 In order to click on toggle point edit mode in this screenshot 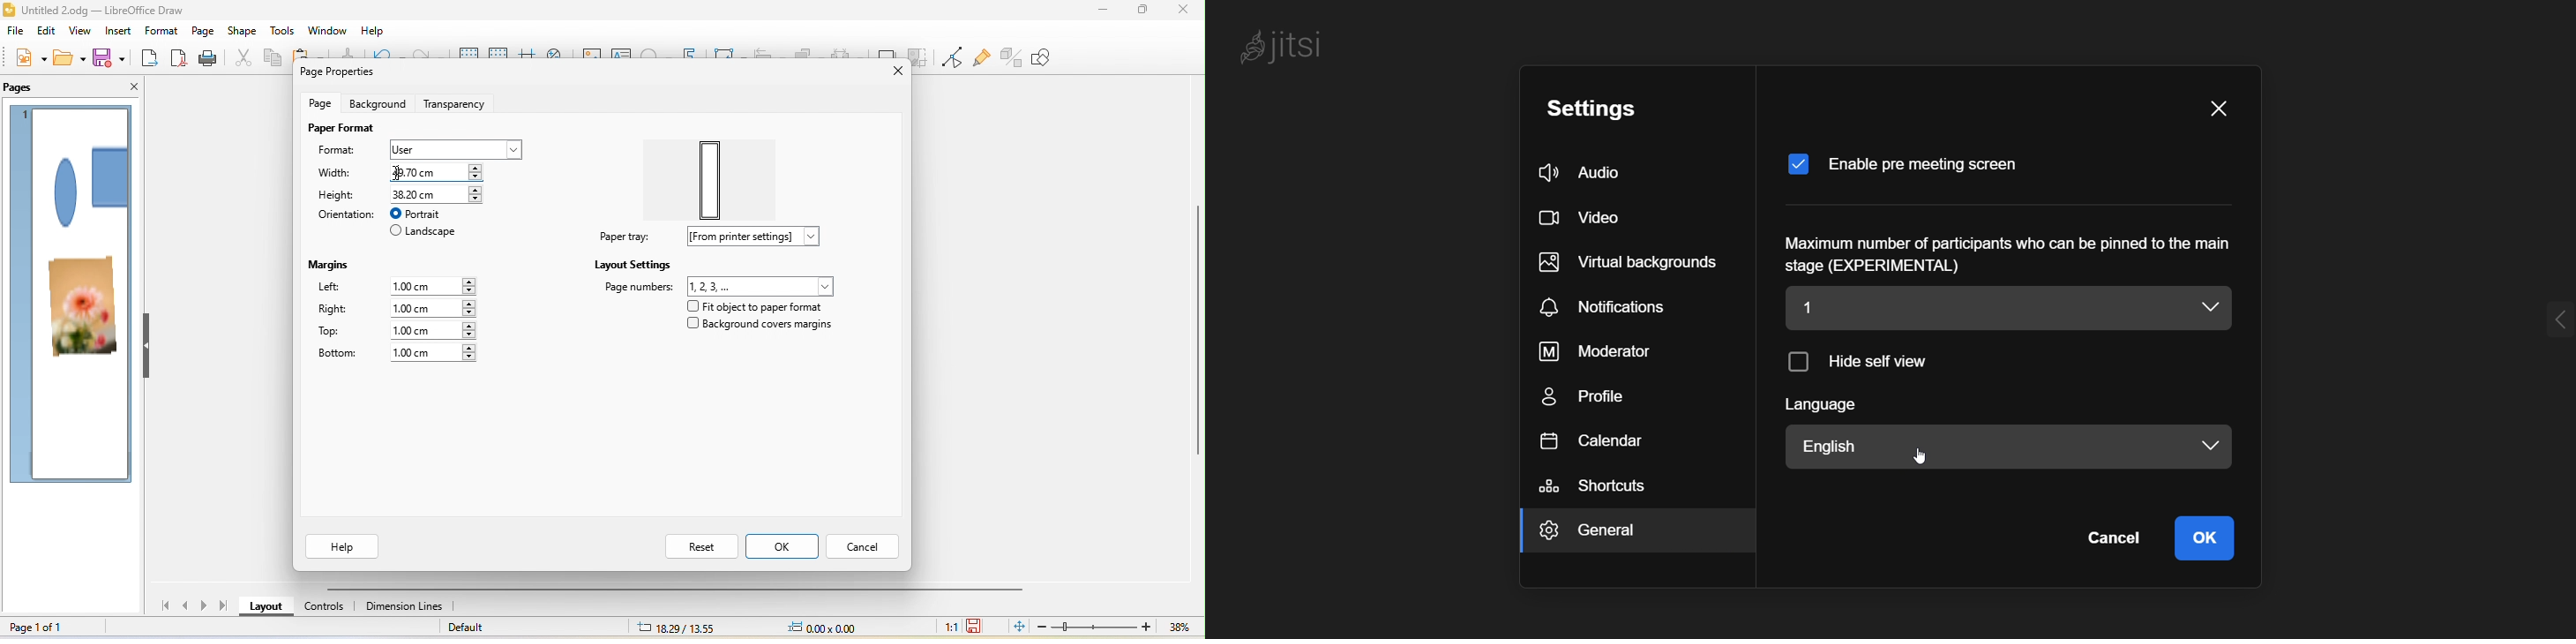, I will do `click(953, 56)`.